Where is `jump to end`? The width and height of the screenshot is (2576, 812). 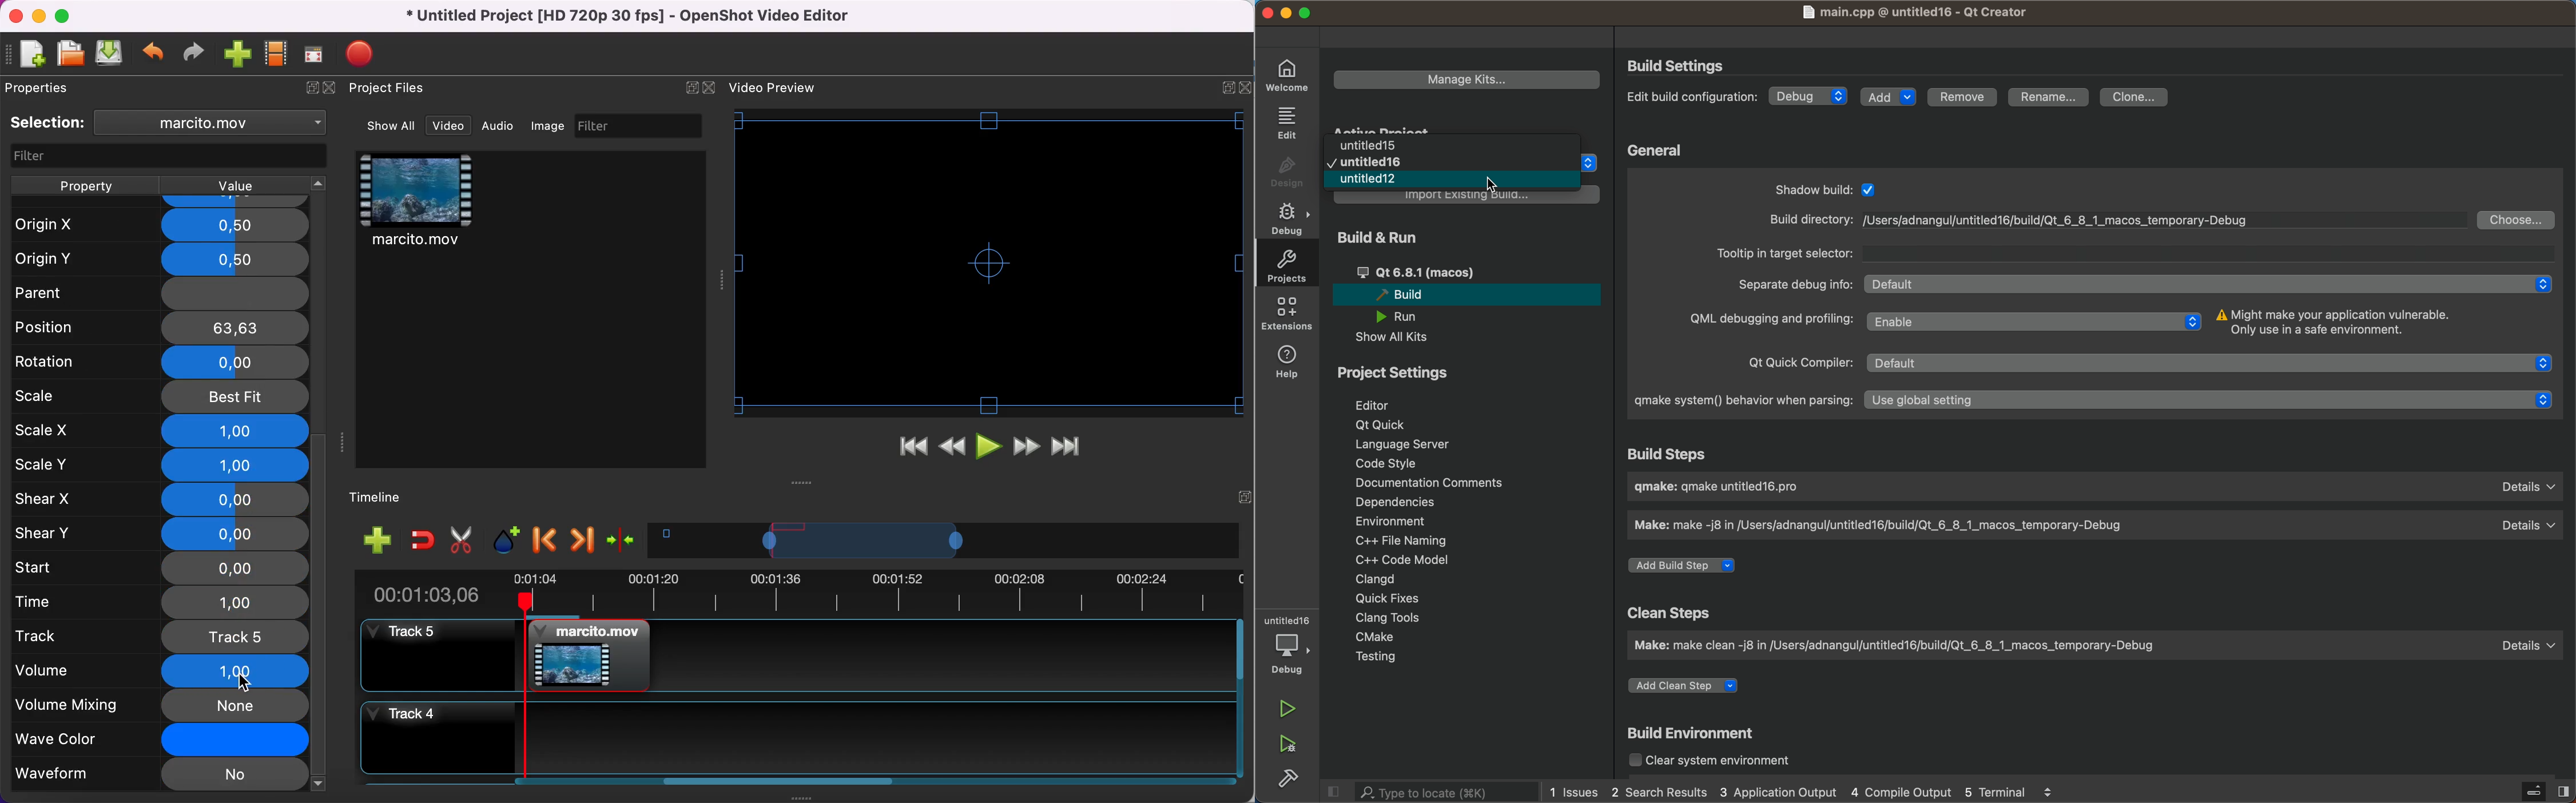
jump to end is located at coordinates (1066, 448).